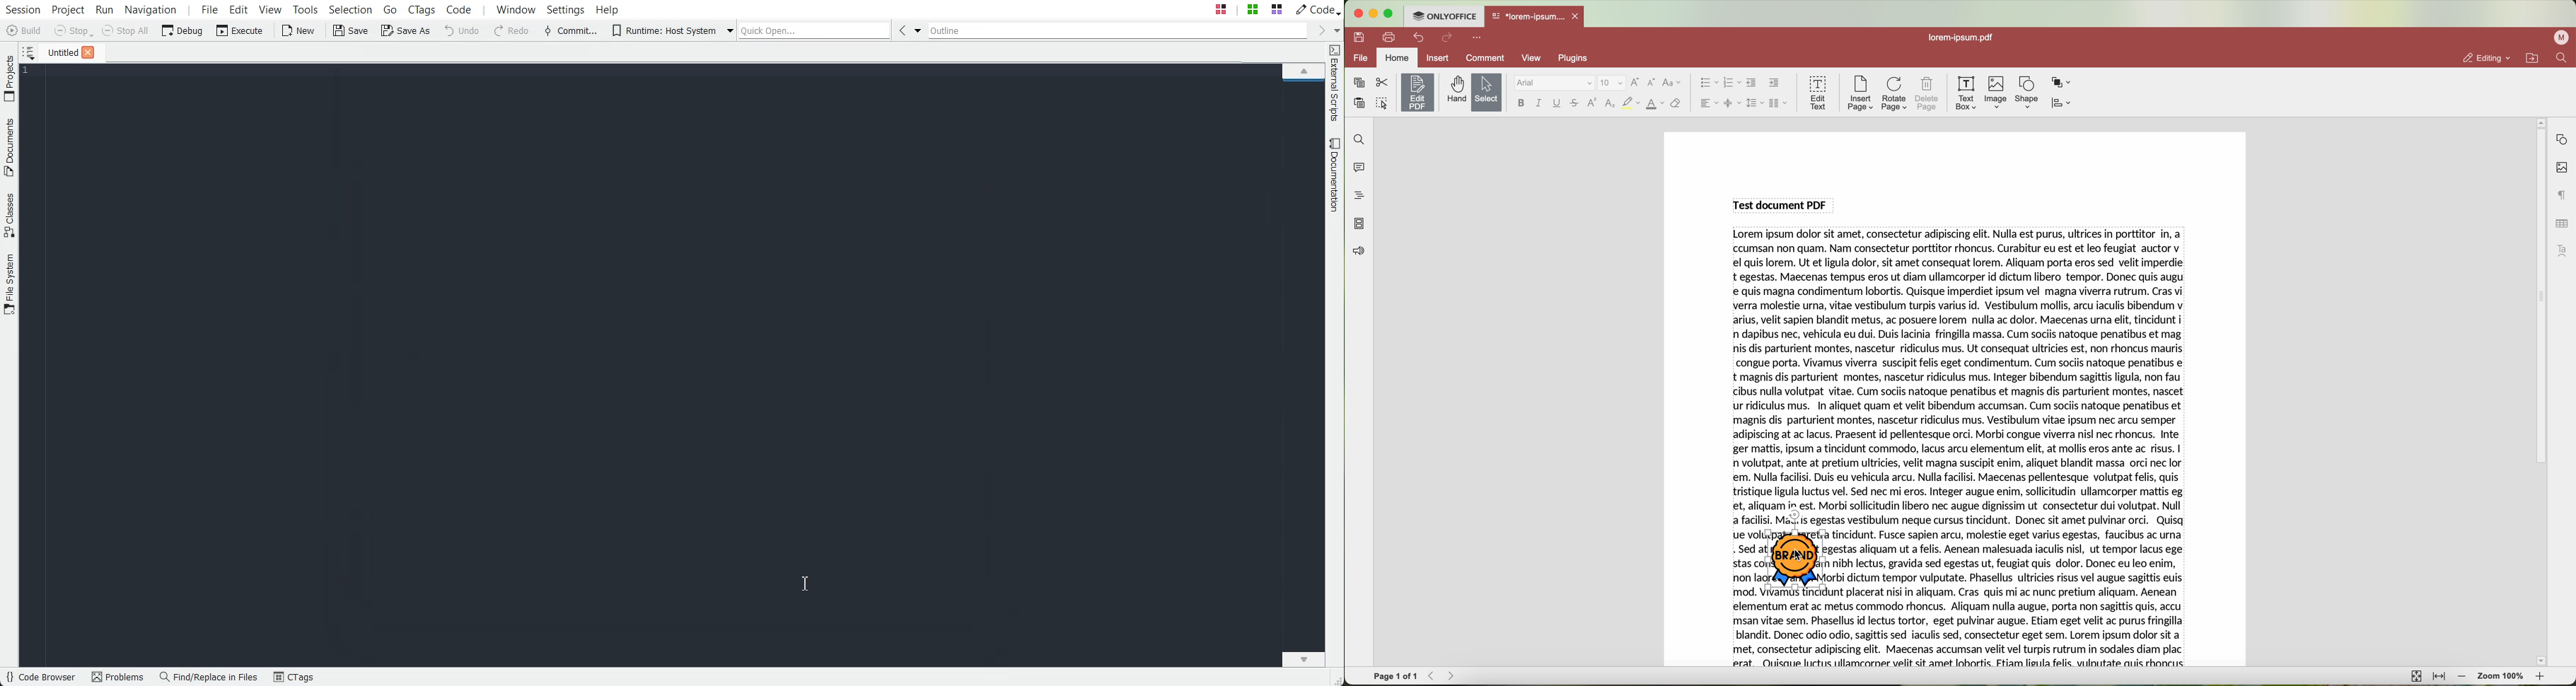 This screenshot has height=700, width=2576. Describe the element at coordinates (1819, 92) in the screenshot. I see `edit text` at that location.